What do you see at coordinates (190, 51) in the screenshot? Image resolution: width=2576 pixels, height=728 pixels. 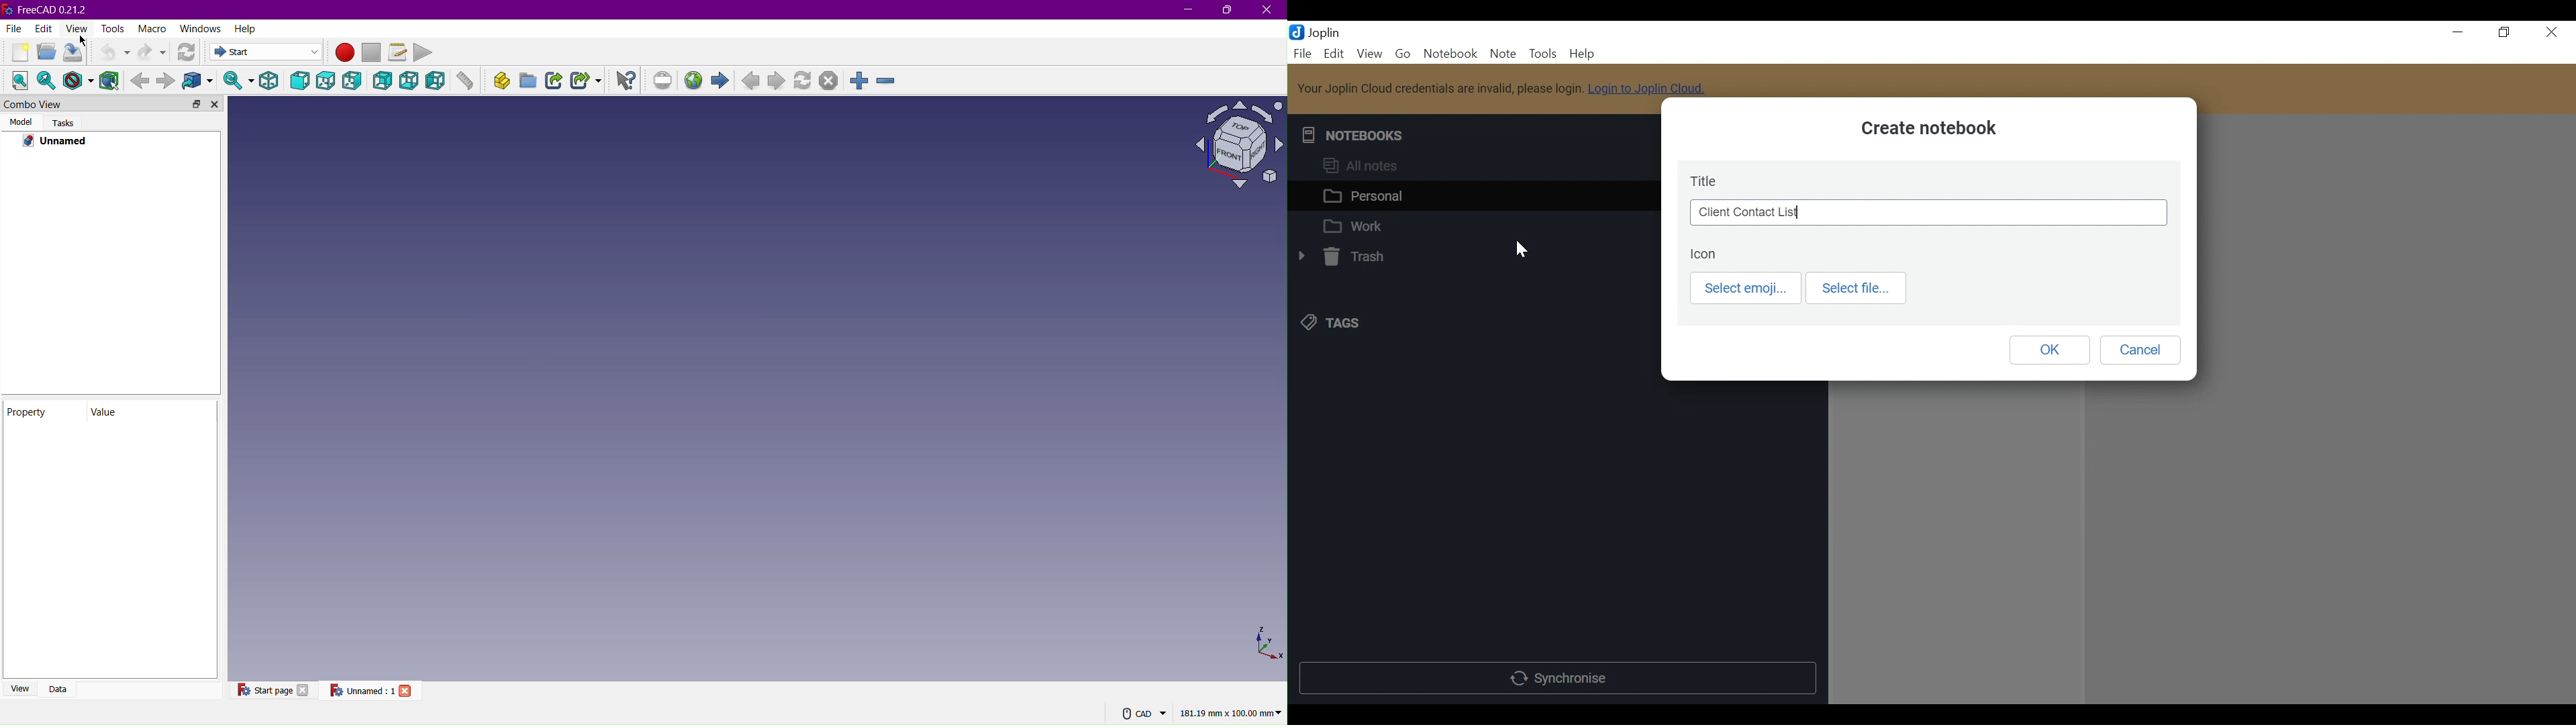 I see `Refresh` at bounding box center [190, 51].